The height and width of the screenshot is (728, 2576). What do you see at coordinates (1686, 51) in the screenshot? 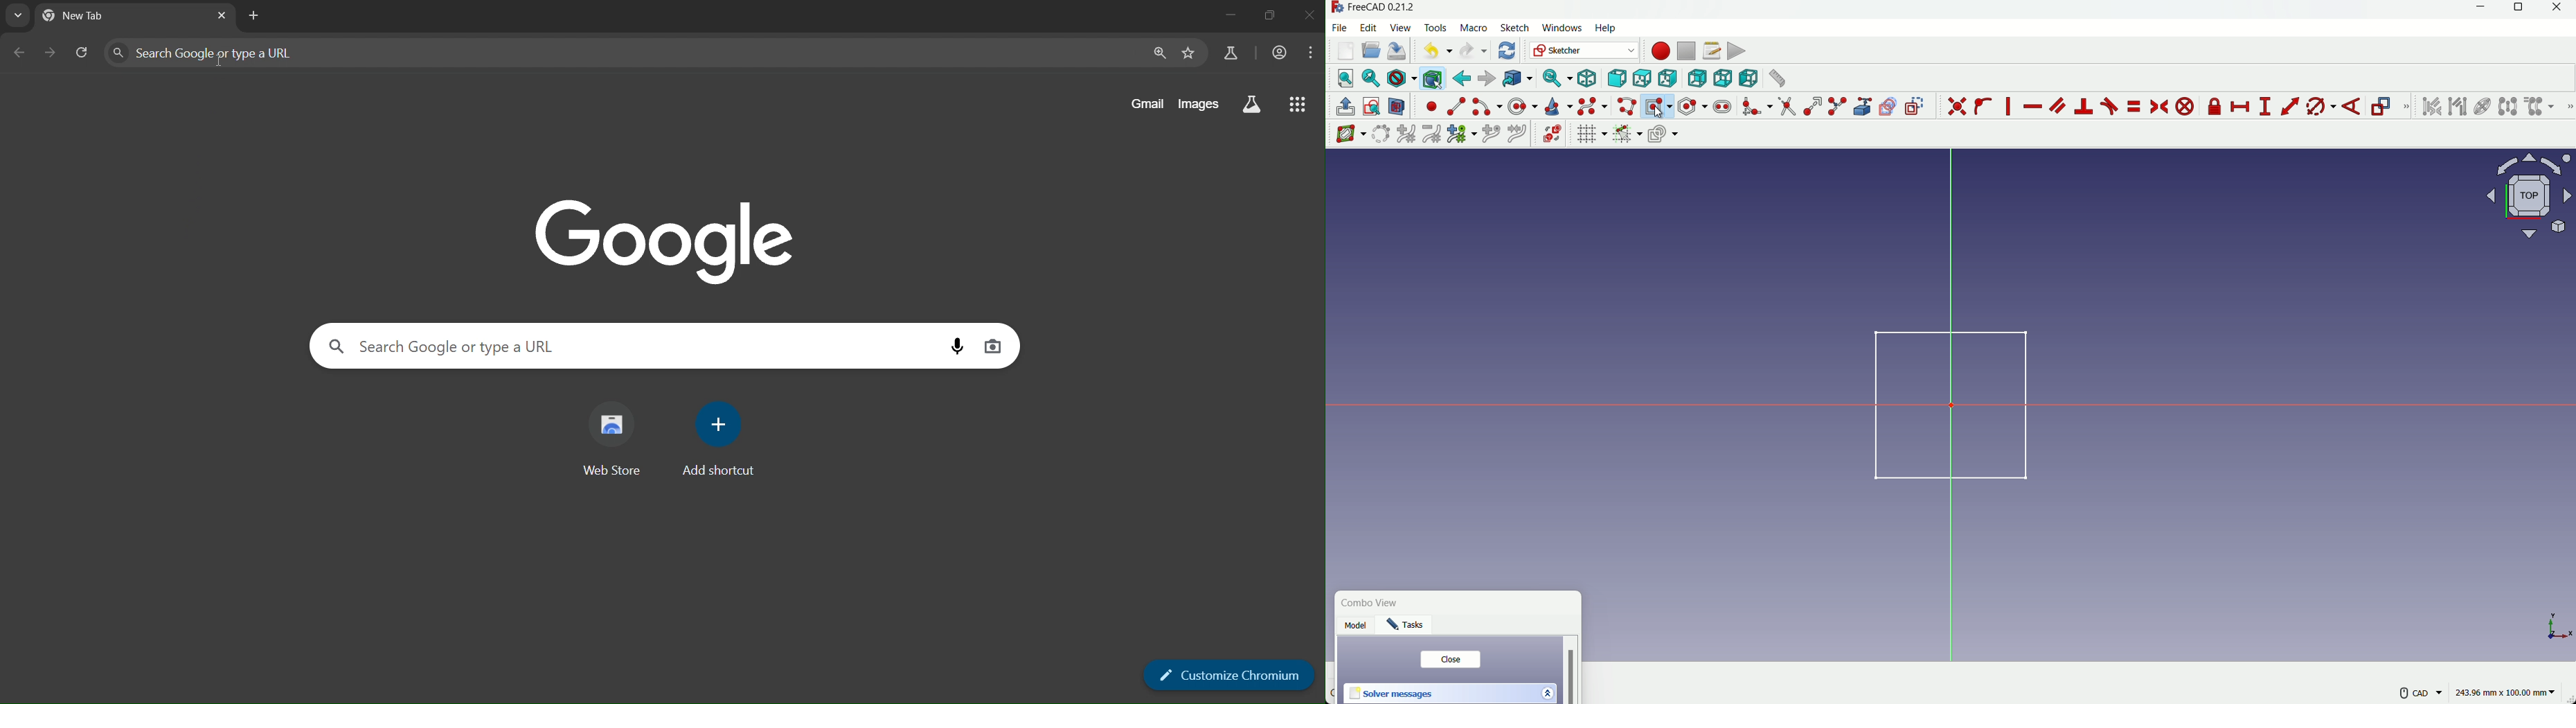
I see `stop macros` at bounding box center [1686, 51].